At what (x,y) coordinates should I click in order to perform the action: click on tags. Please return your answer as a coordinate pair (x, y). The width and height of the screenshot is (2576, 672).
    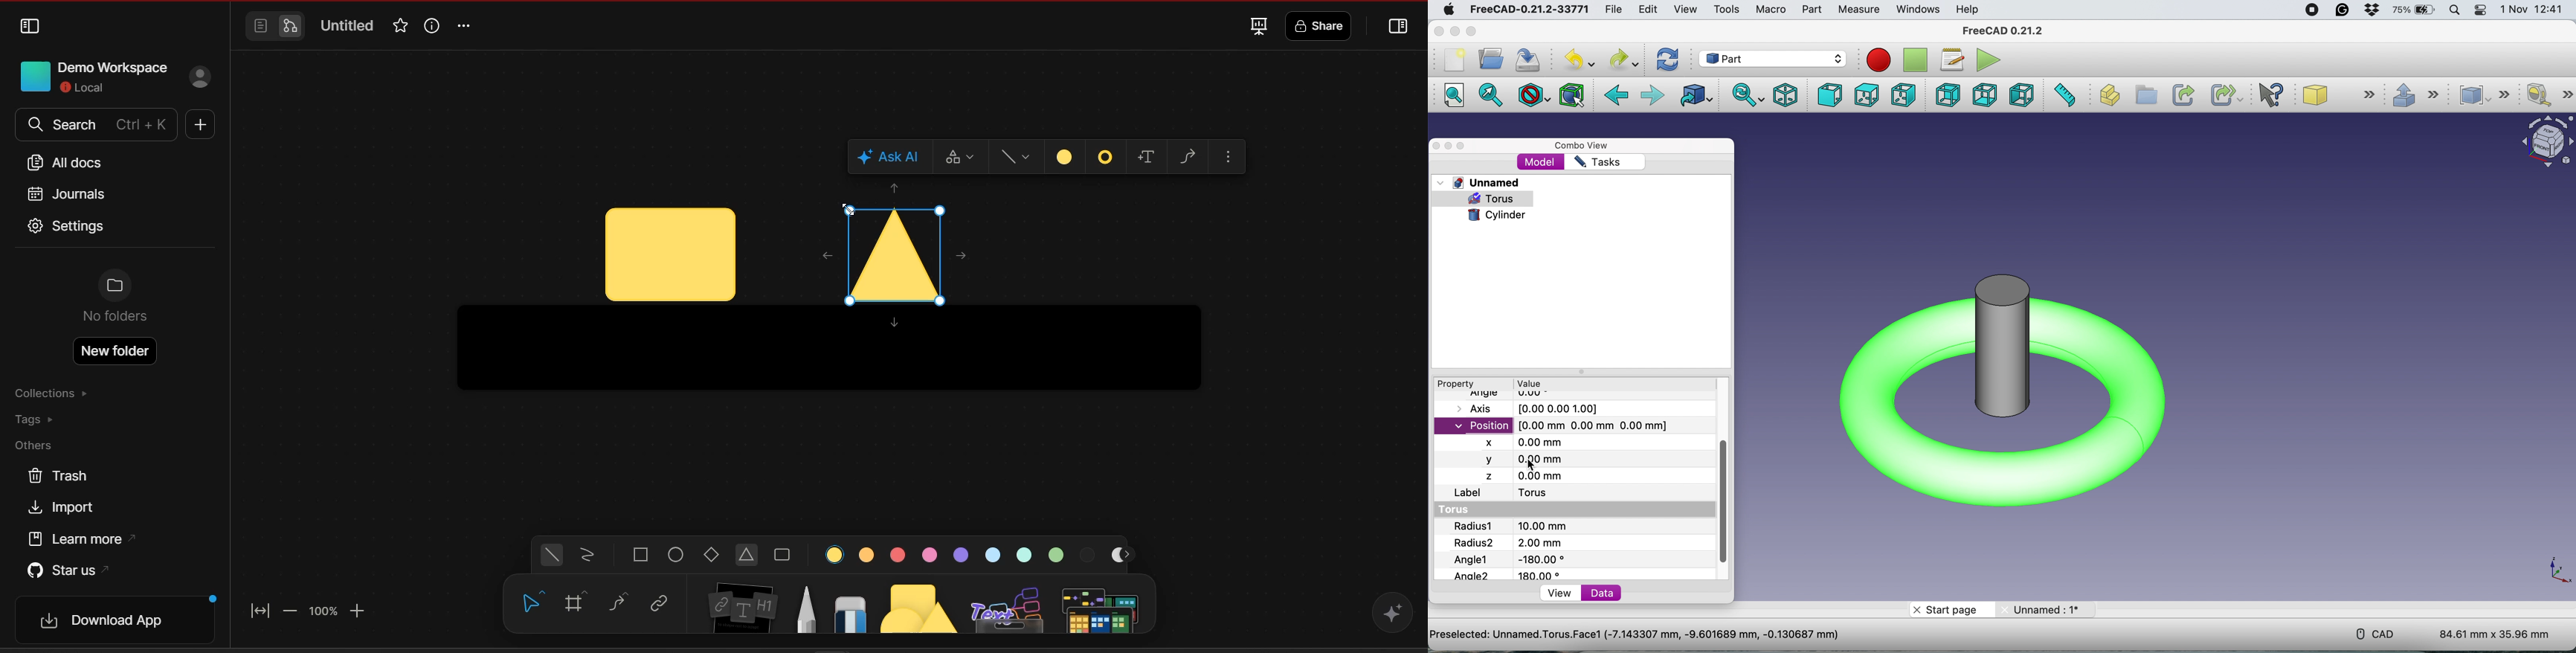
    Looking at the image, I should click on (45, 420).